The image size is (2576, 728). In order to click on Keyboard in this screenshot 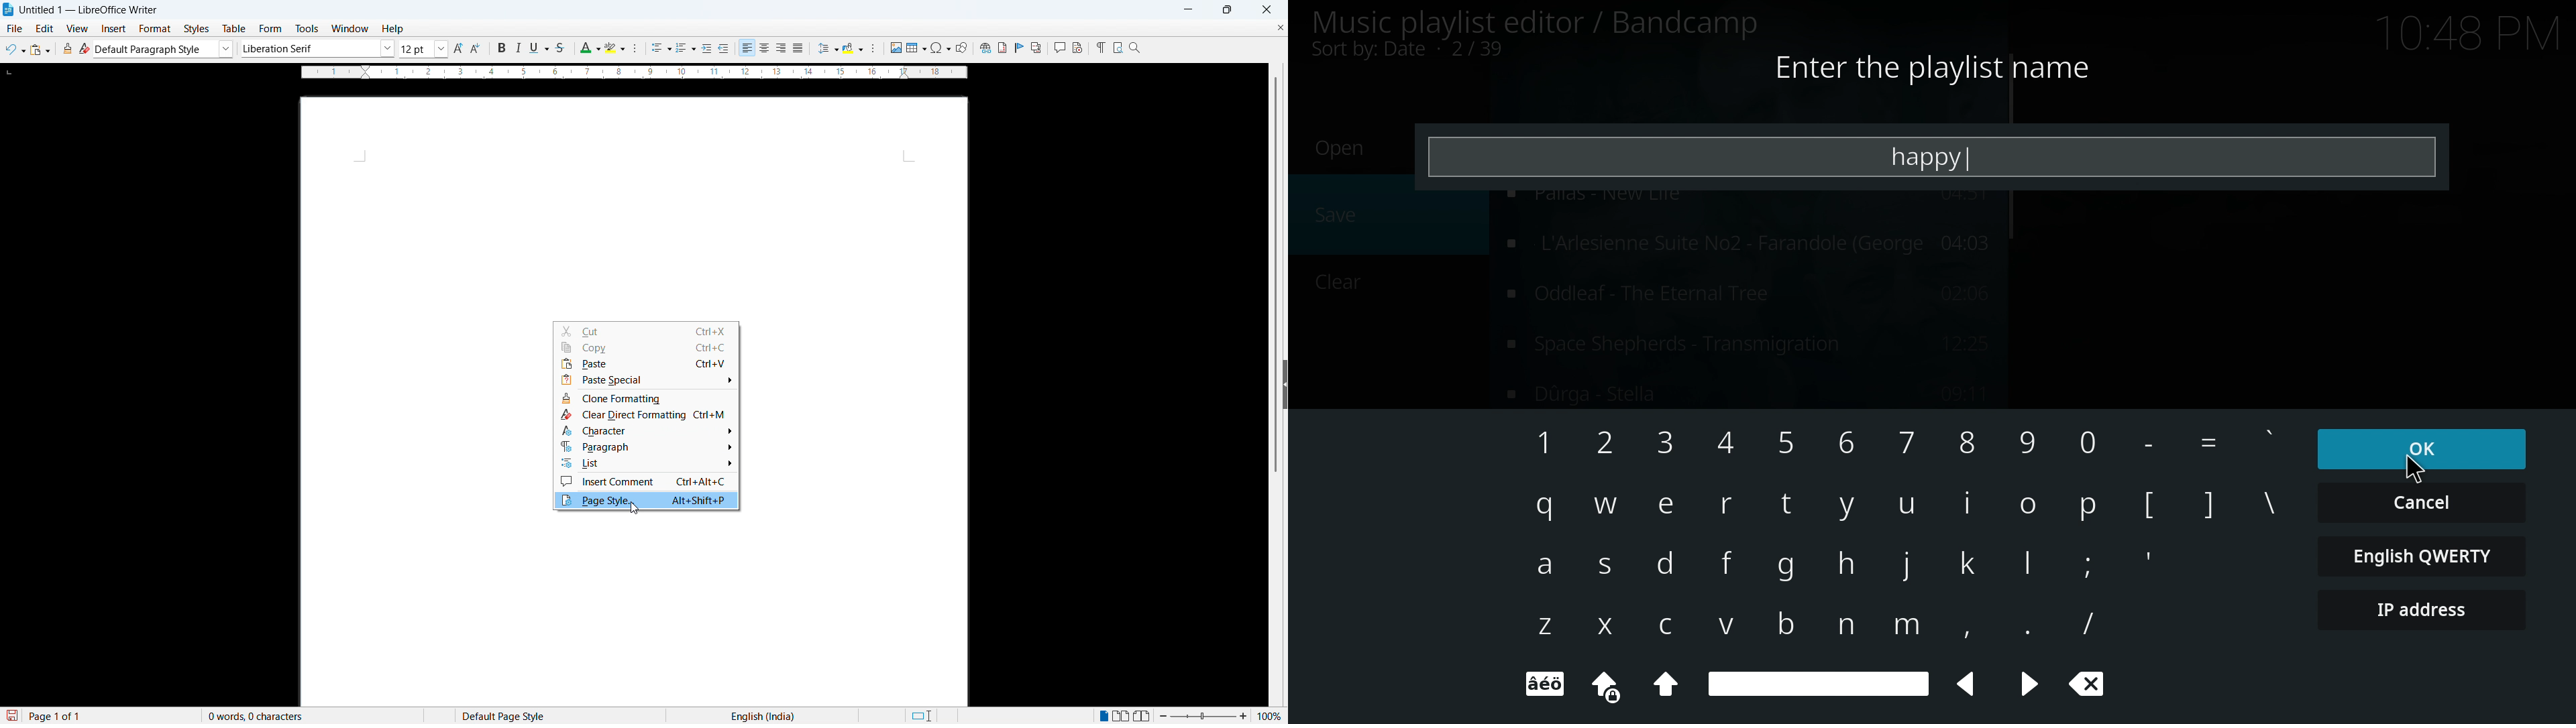, I will do `click(1900, 563)`.